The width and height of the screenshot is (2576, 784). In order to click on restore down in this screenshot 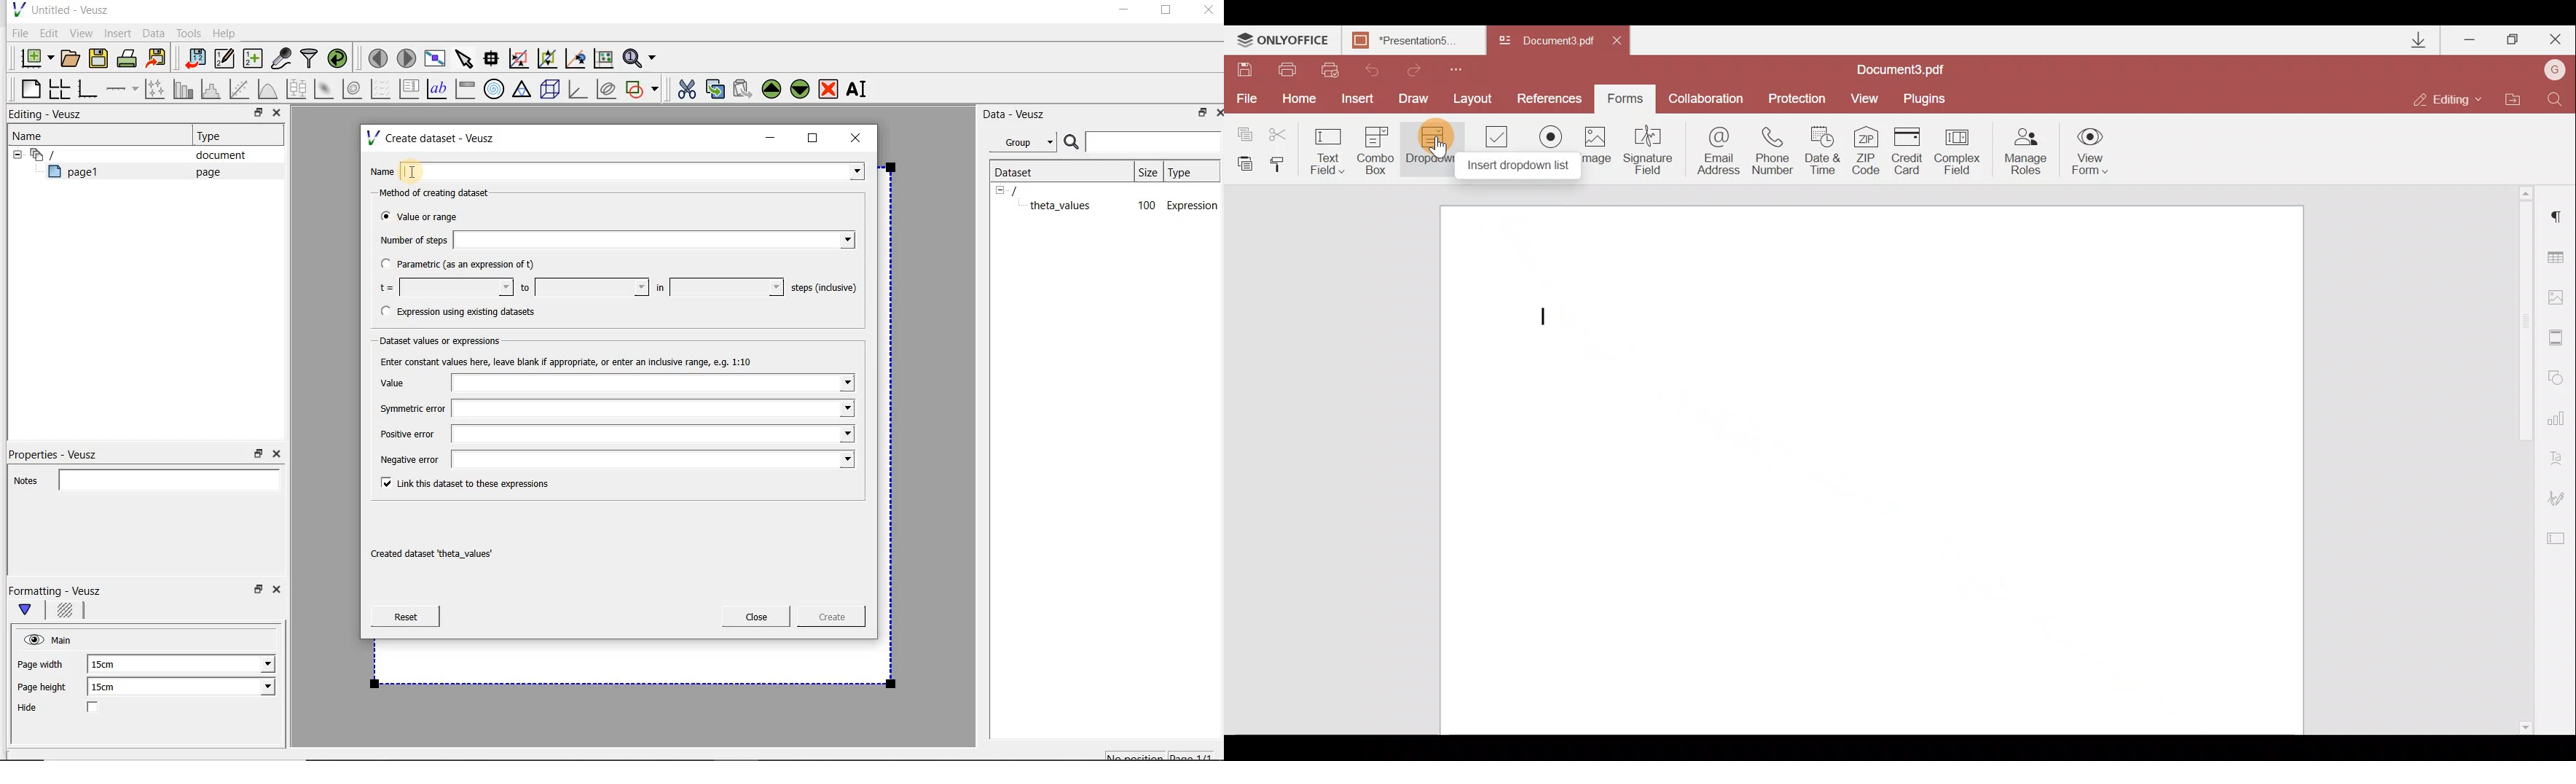, I will do `click(256, 593)`.